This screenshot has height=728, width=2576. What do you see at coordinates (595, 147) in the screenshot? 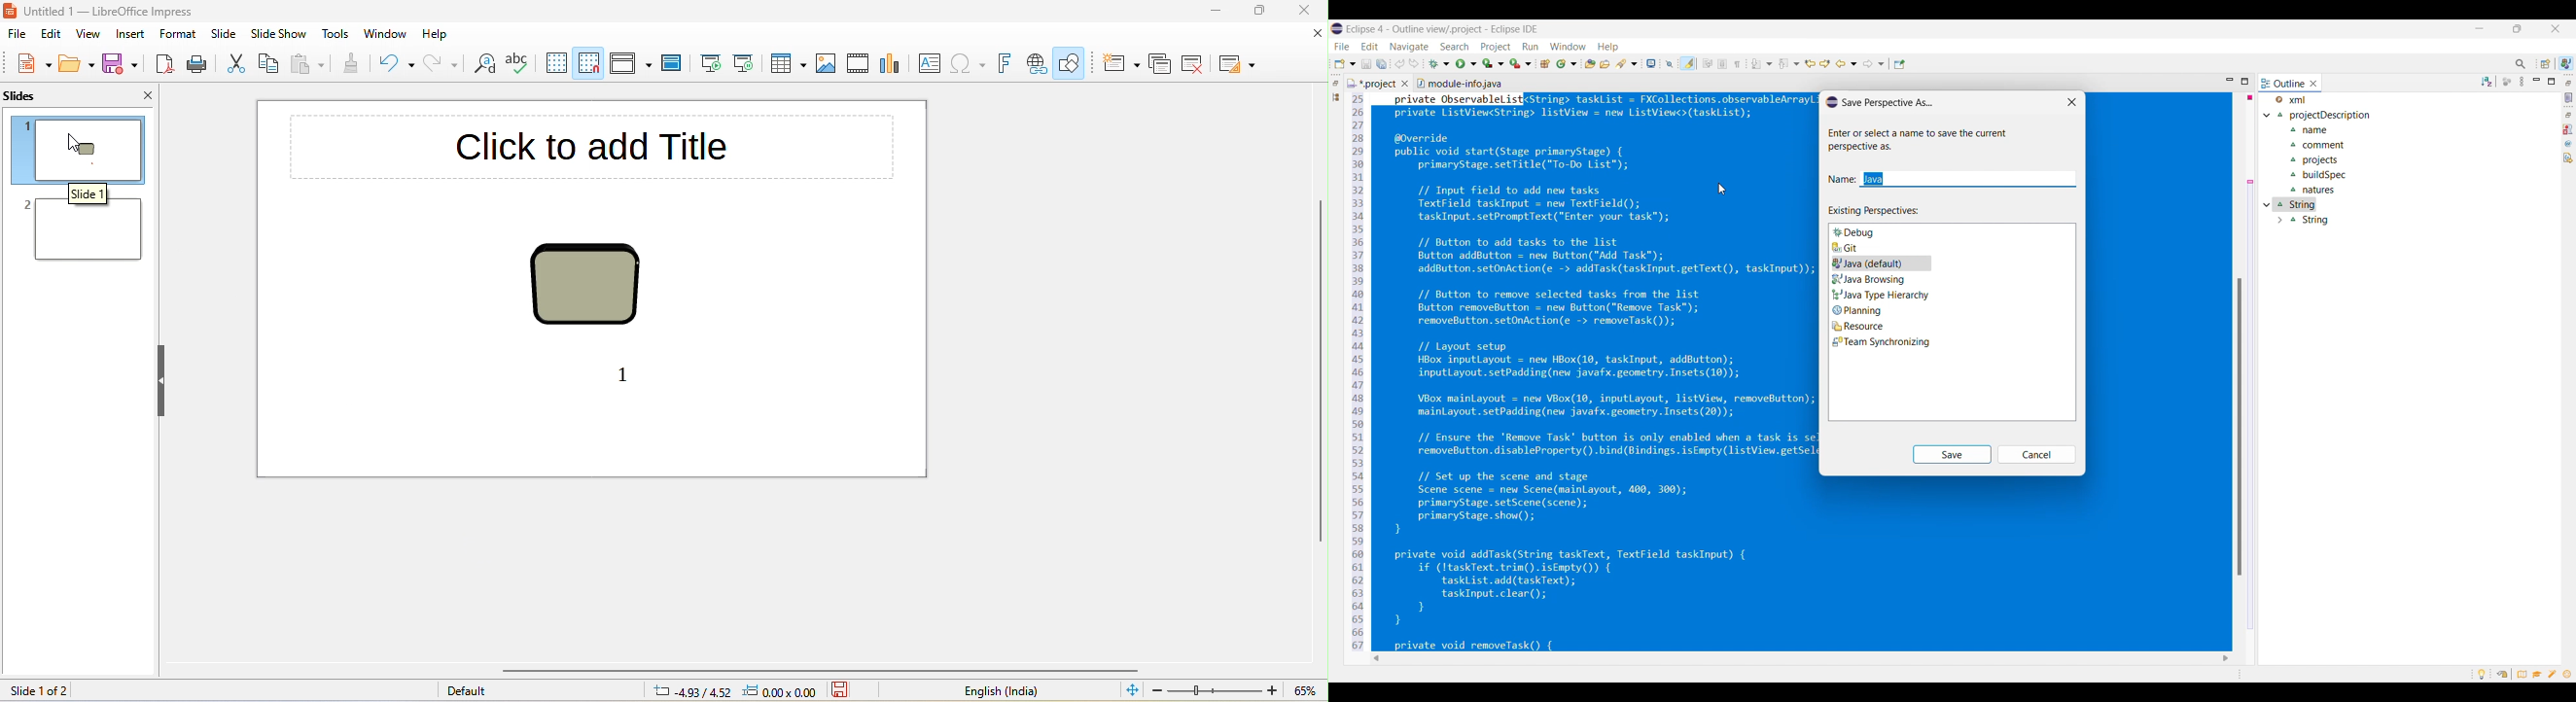
I see `click to add title` at bounding box center [595, 147].